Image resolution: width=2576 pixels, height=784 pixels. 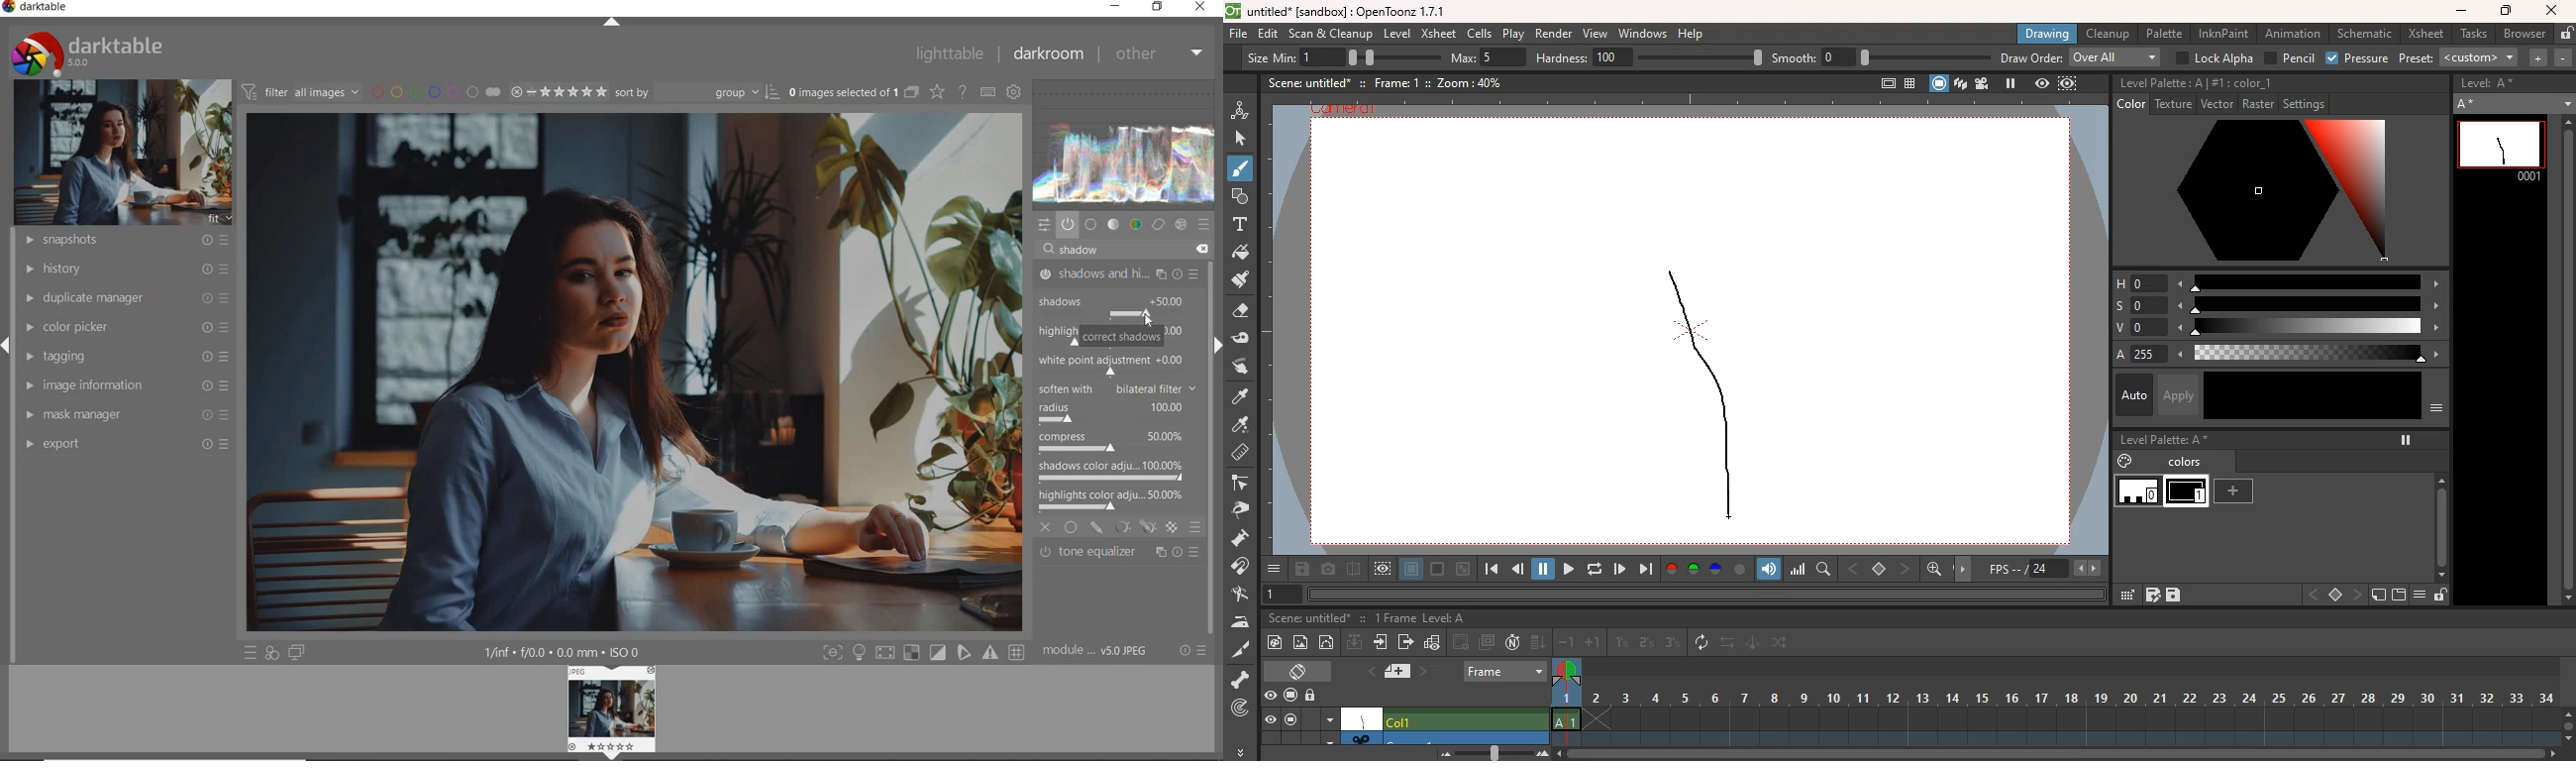 I want to click on display information, so click(x=564, y=651).